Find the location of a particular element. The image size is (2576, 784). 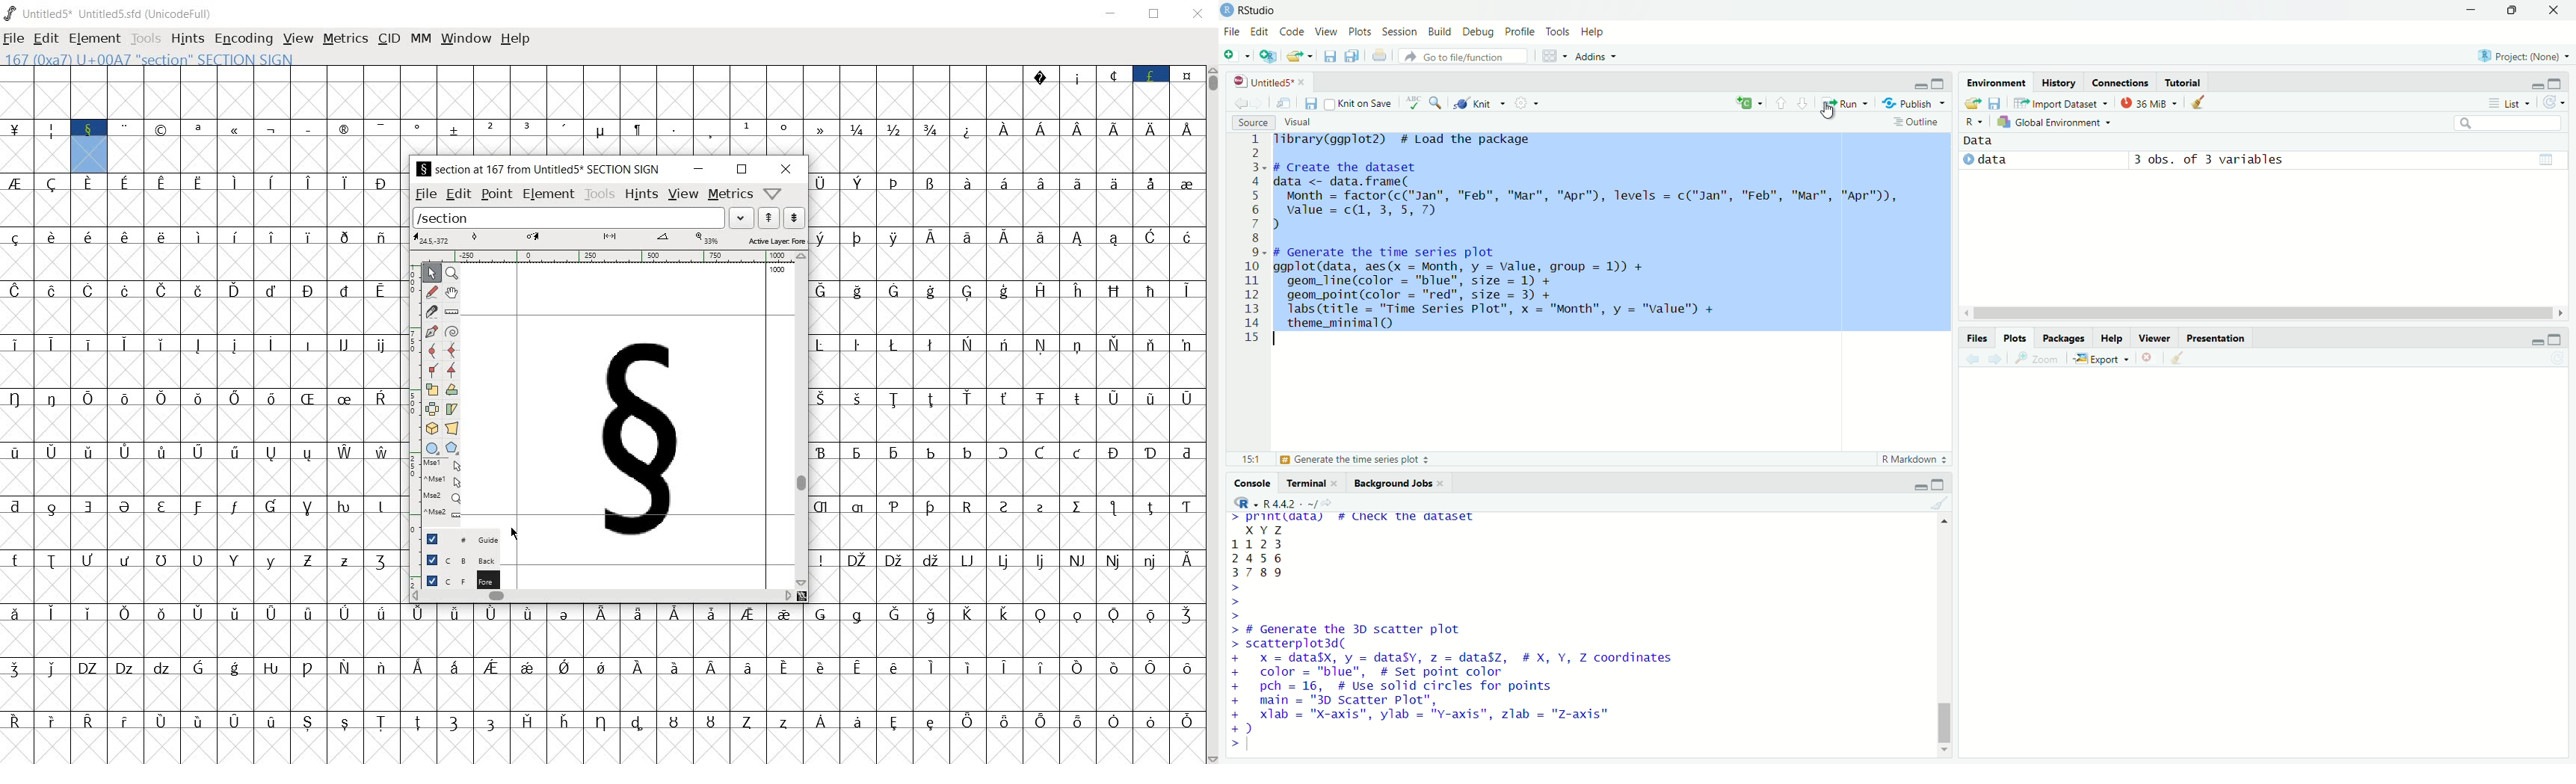

save all open documents is located at coordinates (1352, 56).